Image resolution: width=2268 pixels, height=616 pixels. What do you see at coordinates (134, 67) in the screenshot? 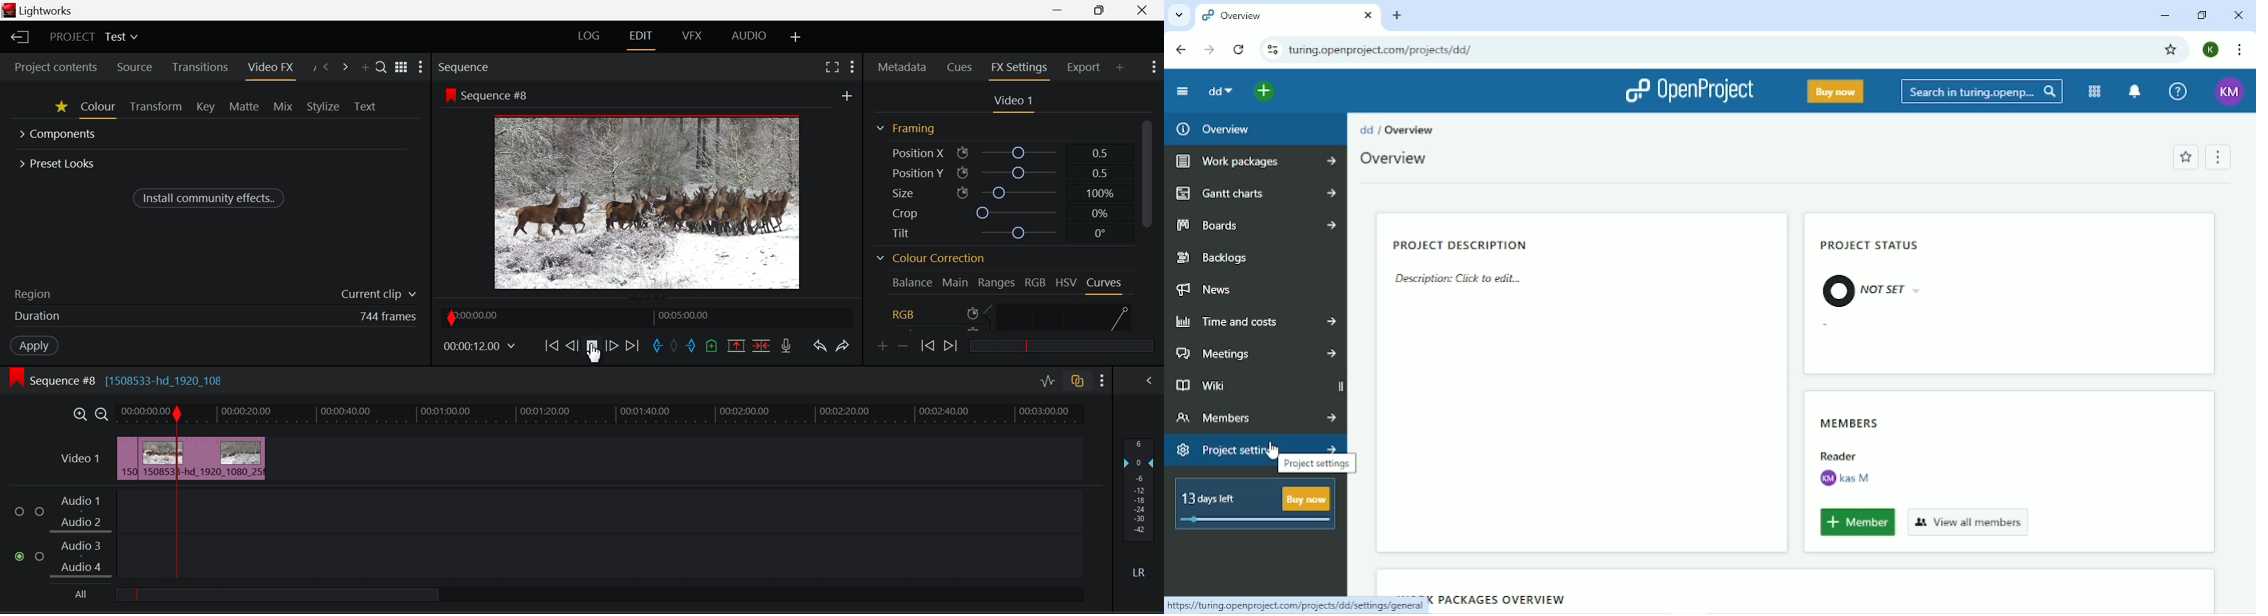
I see `Source` at bounding box center [134, 67].